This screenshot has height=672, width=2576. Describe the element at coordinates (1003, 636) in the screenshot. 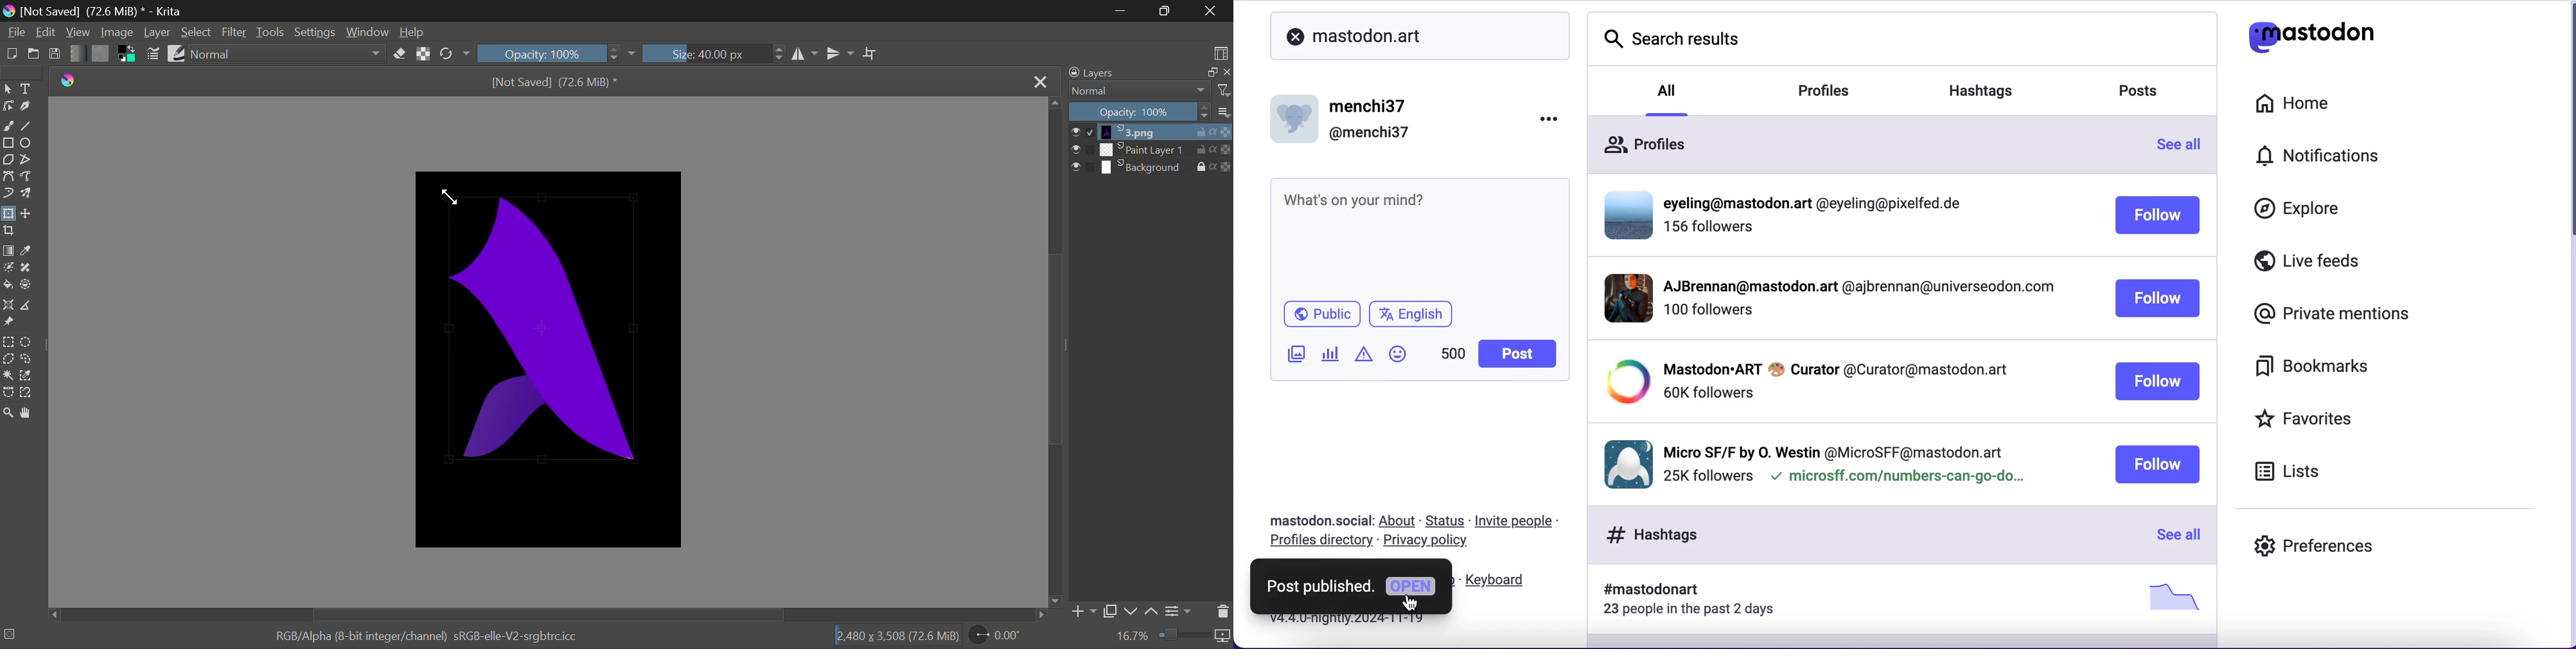

I see `Page Rotation` at that location.